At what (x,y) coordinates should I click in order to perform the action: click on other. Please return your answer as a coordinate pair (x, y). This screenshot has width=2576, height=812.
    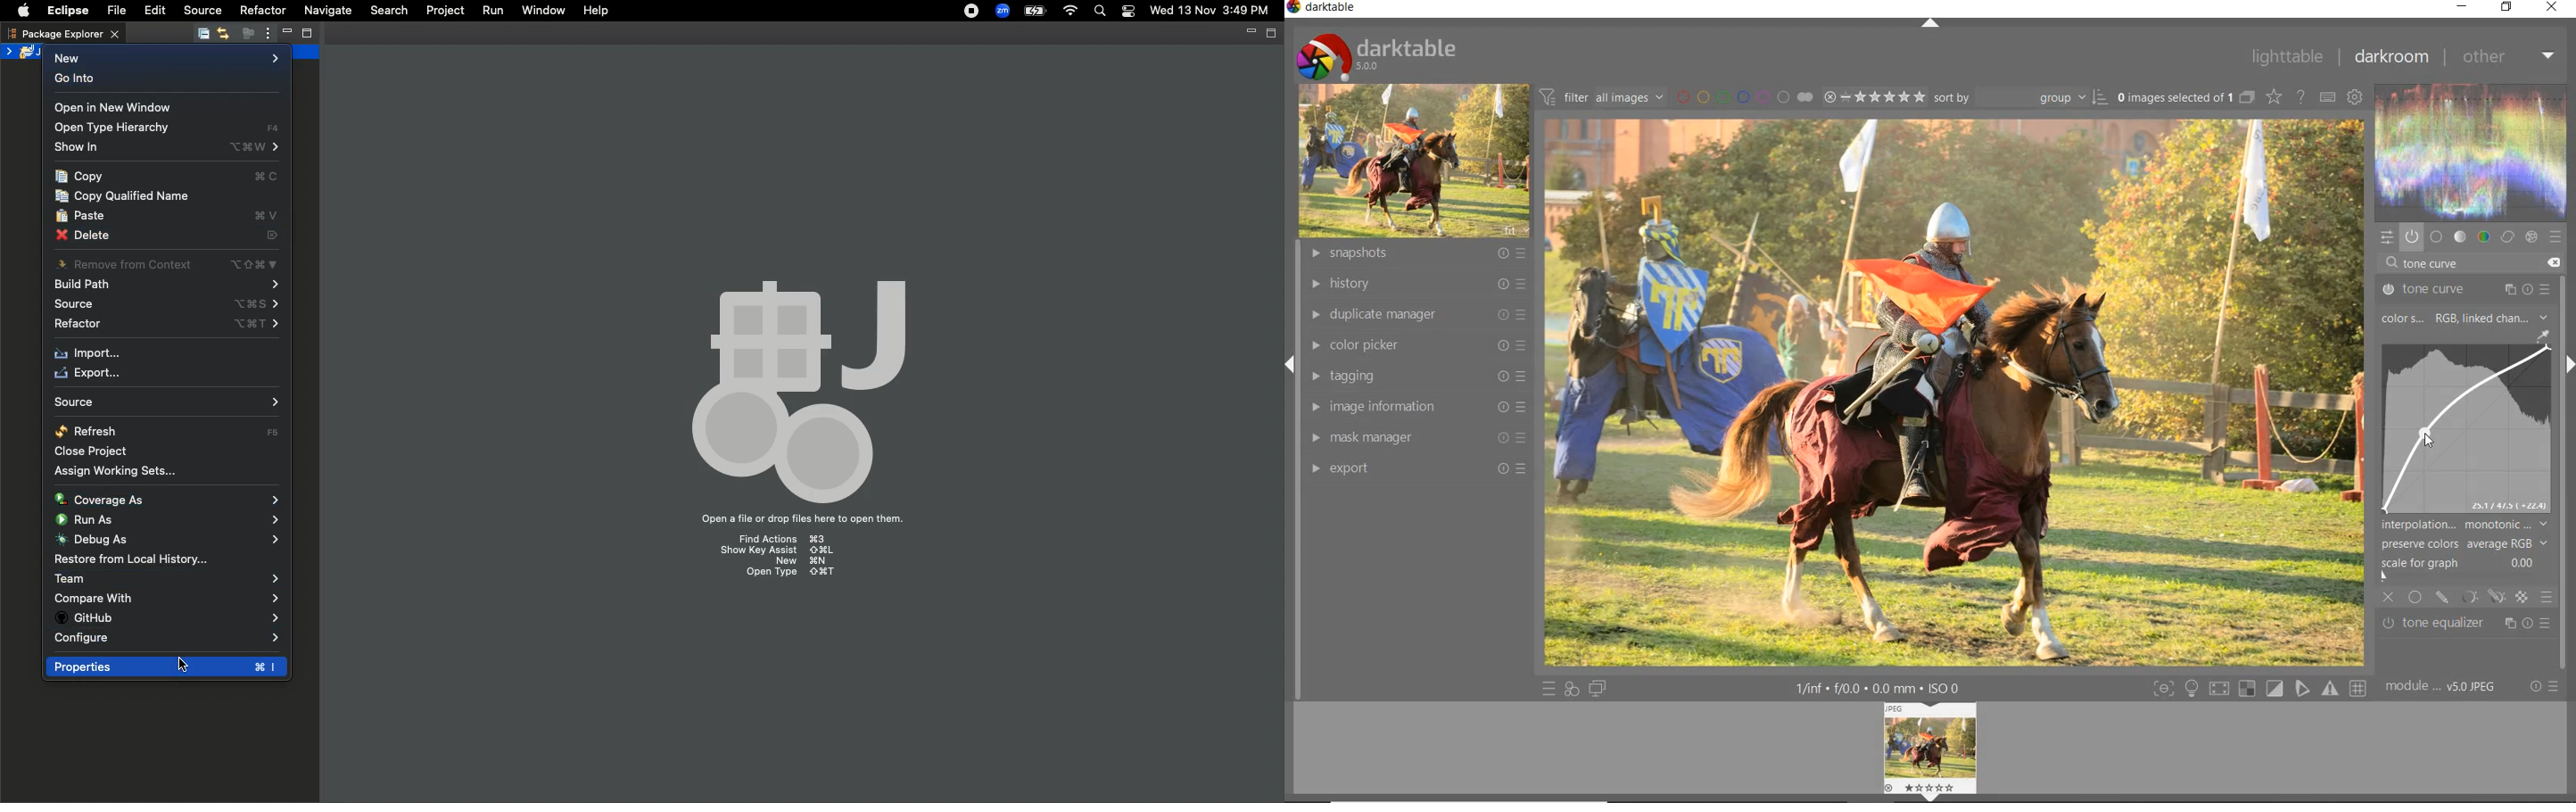
    Looking at the image, I should click on (2508, 56).